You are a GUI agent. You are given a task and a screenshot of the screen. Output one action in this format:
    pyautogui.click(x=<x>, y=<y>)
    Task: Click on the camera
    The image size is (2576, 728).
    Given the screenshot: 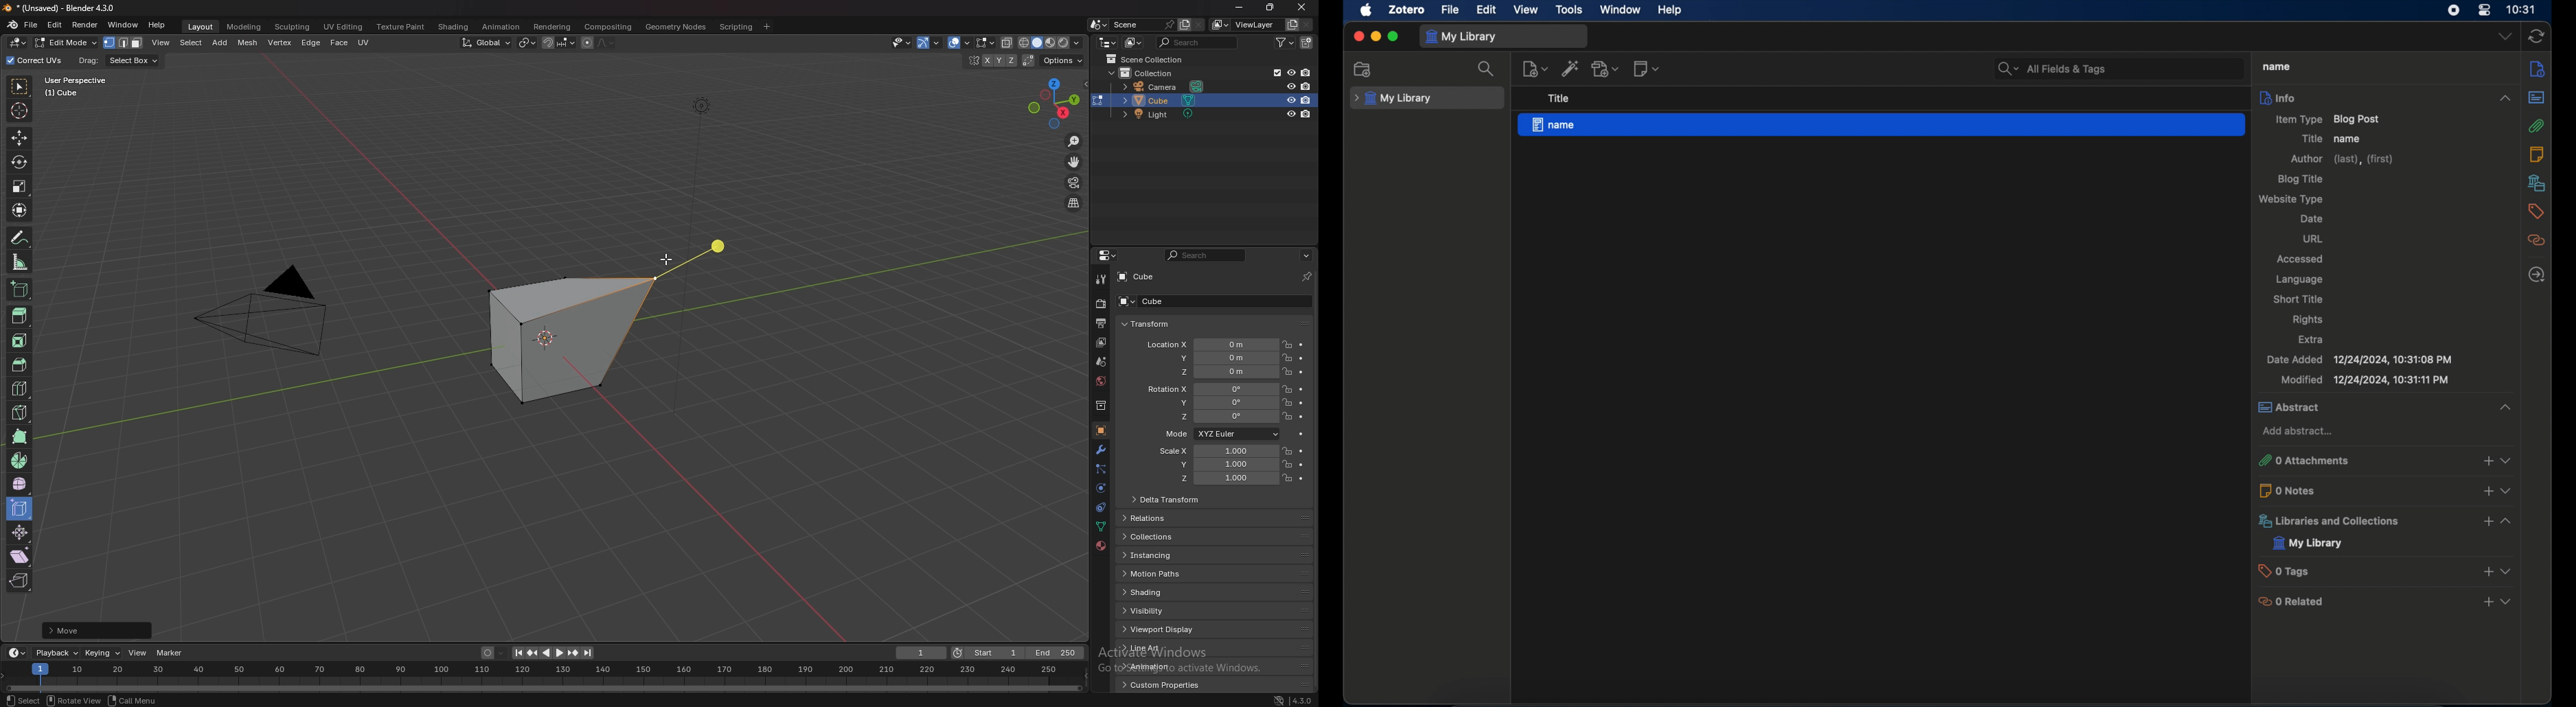 What is the action you would take?
    pyautogui.click(x=1167, y=86)
    